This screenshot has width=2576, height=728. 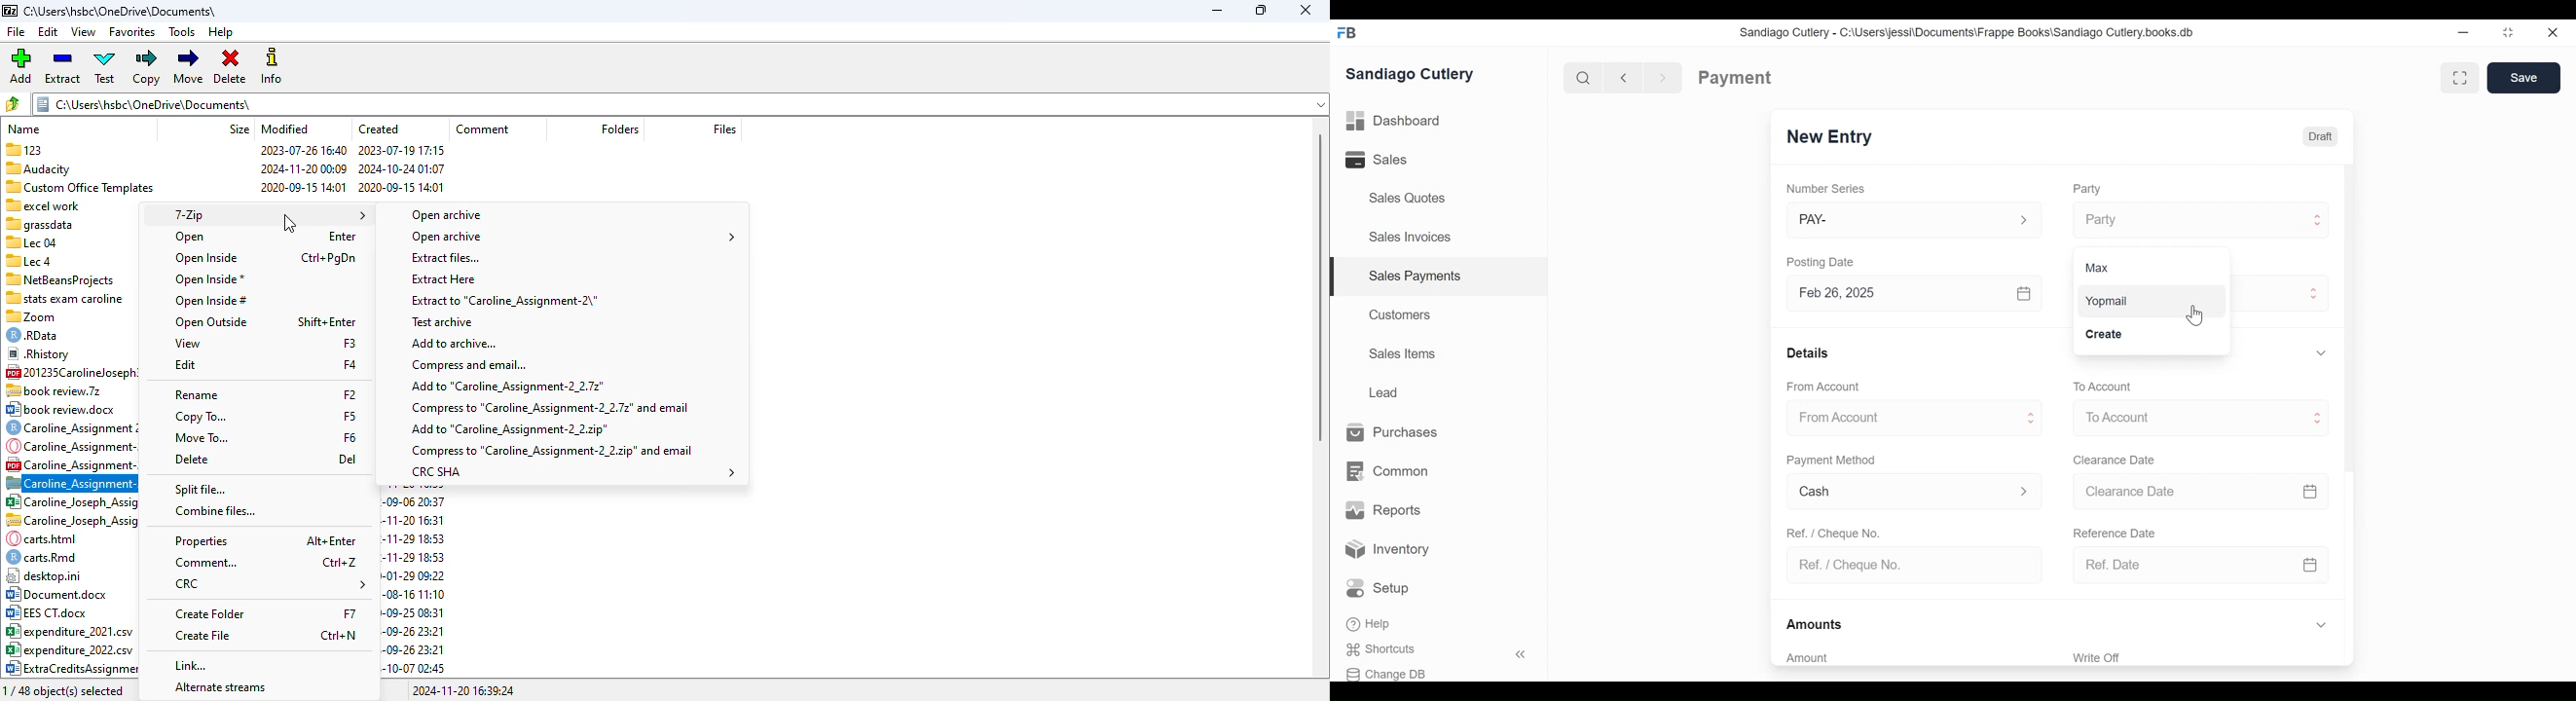 I want to click on add to .zip file, so click(x=509, y=429).